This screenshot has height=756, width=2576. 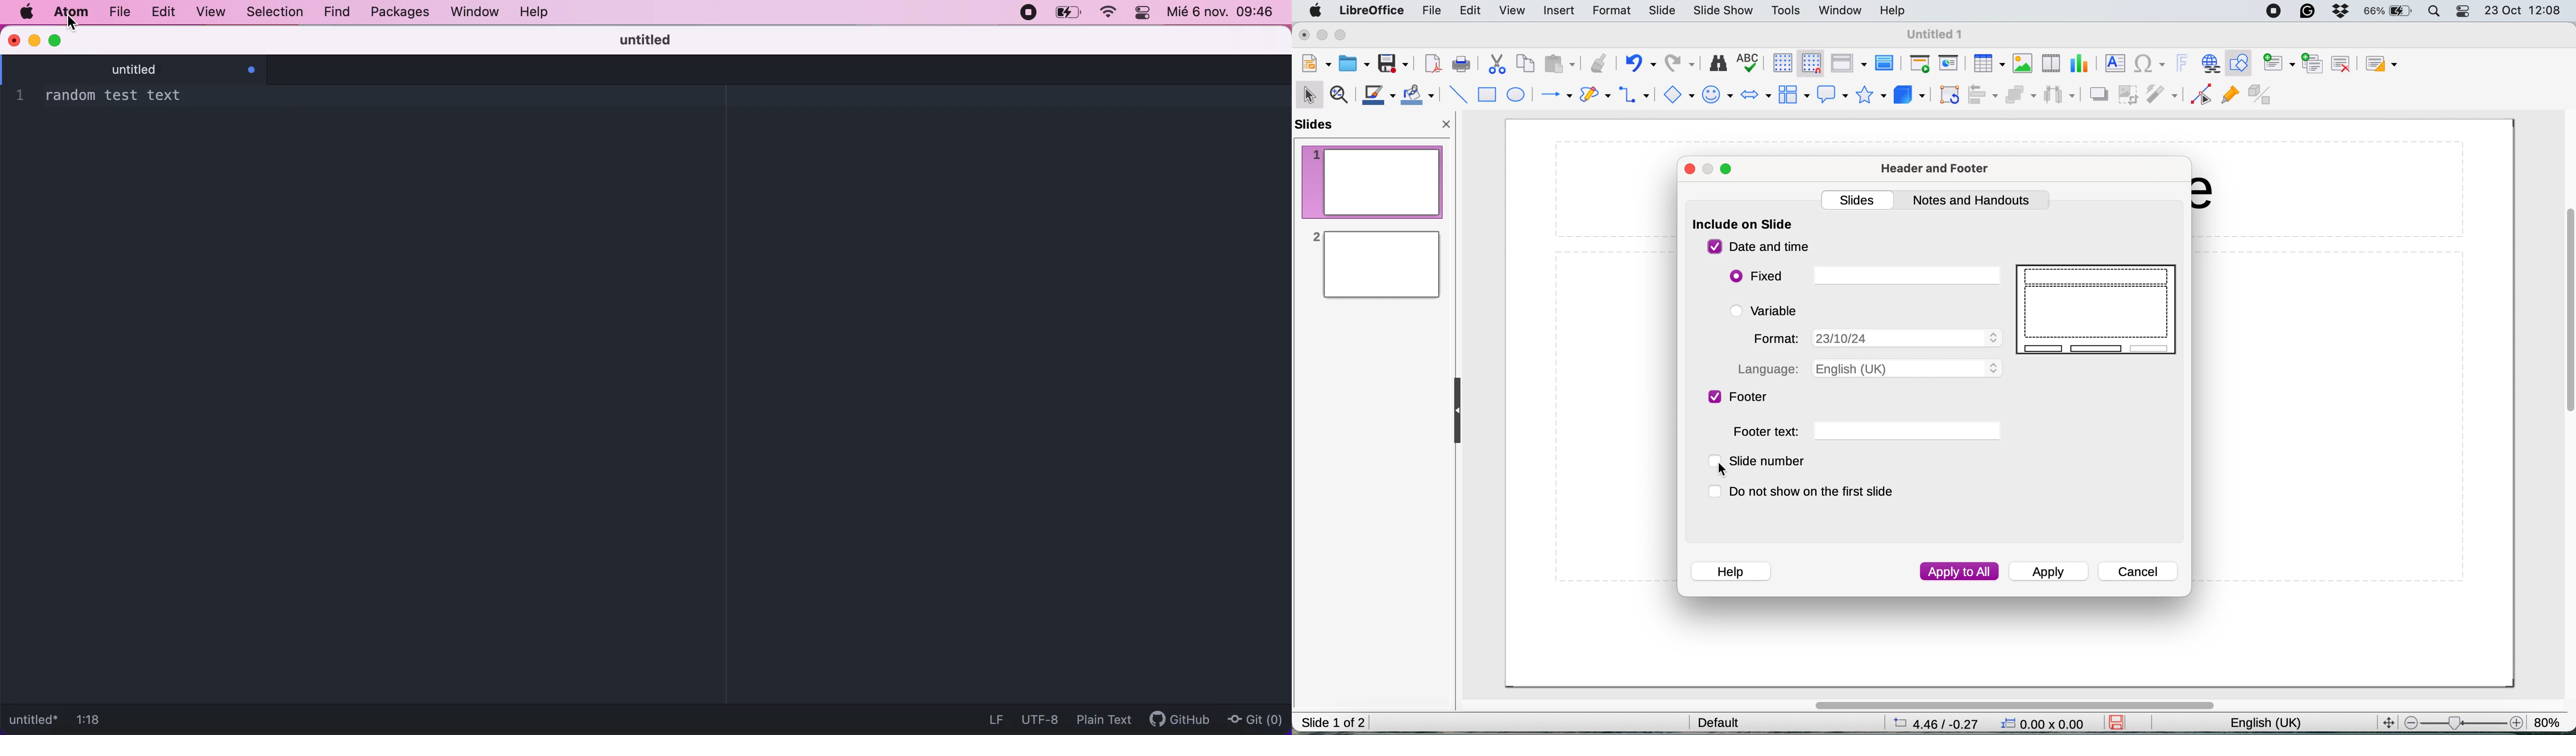 I want to click on apply, so click(x=2051, y=573).